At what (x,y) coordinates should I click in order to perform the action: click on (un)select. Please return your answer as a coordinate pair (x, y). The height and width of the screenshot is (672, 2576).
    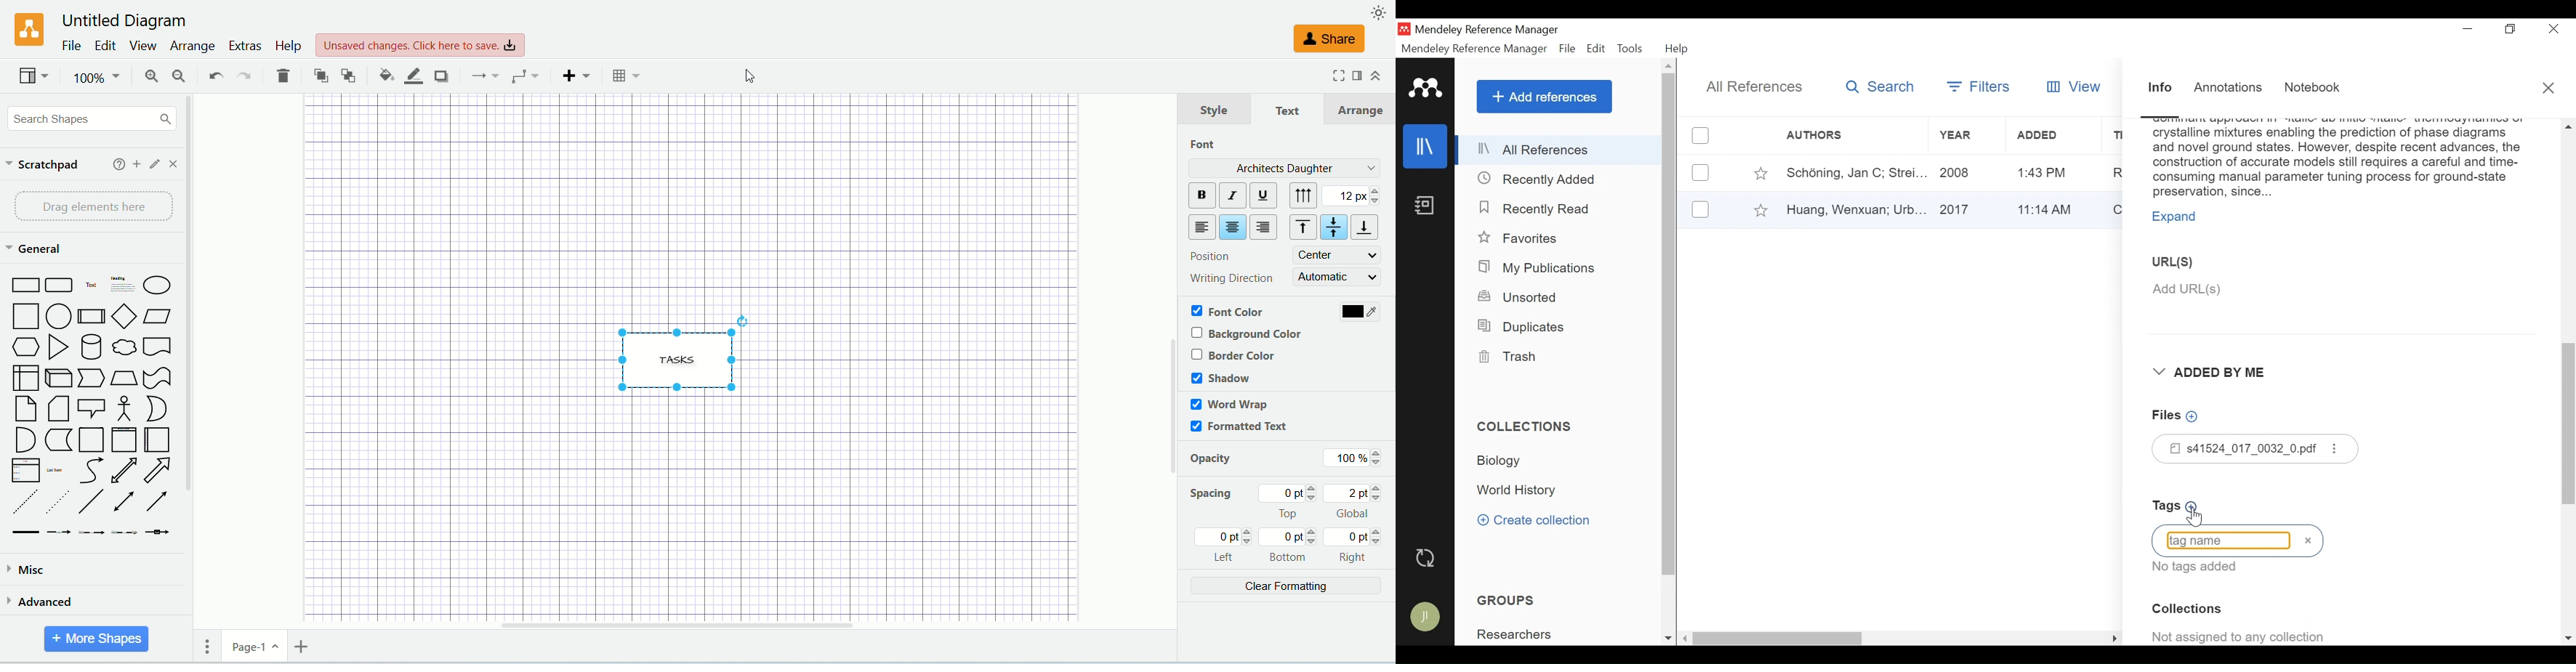
    Looking at the image, I should click on (1701, 209).